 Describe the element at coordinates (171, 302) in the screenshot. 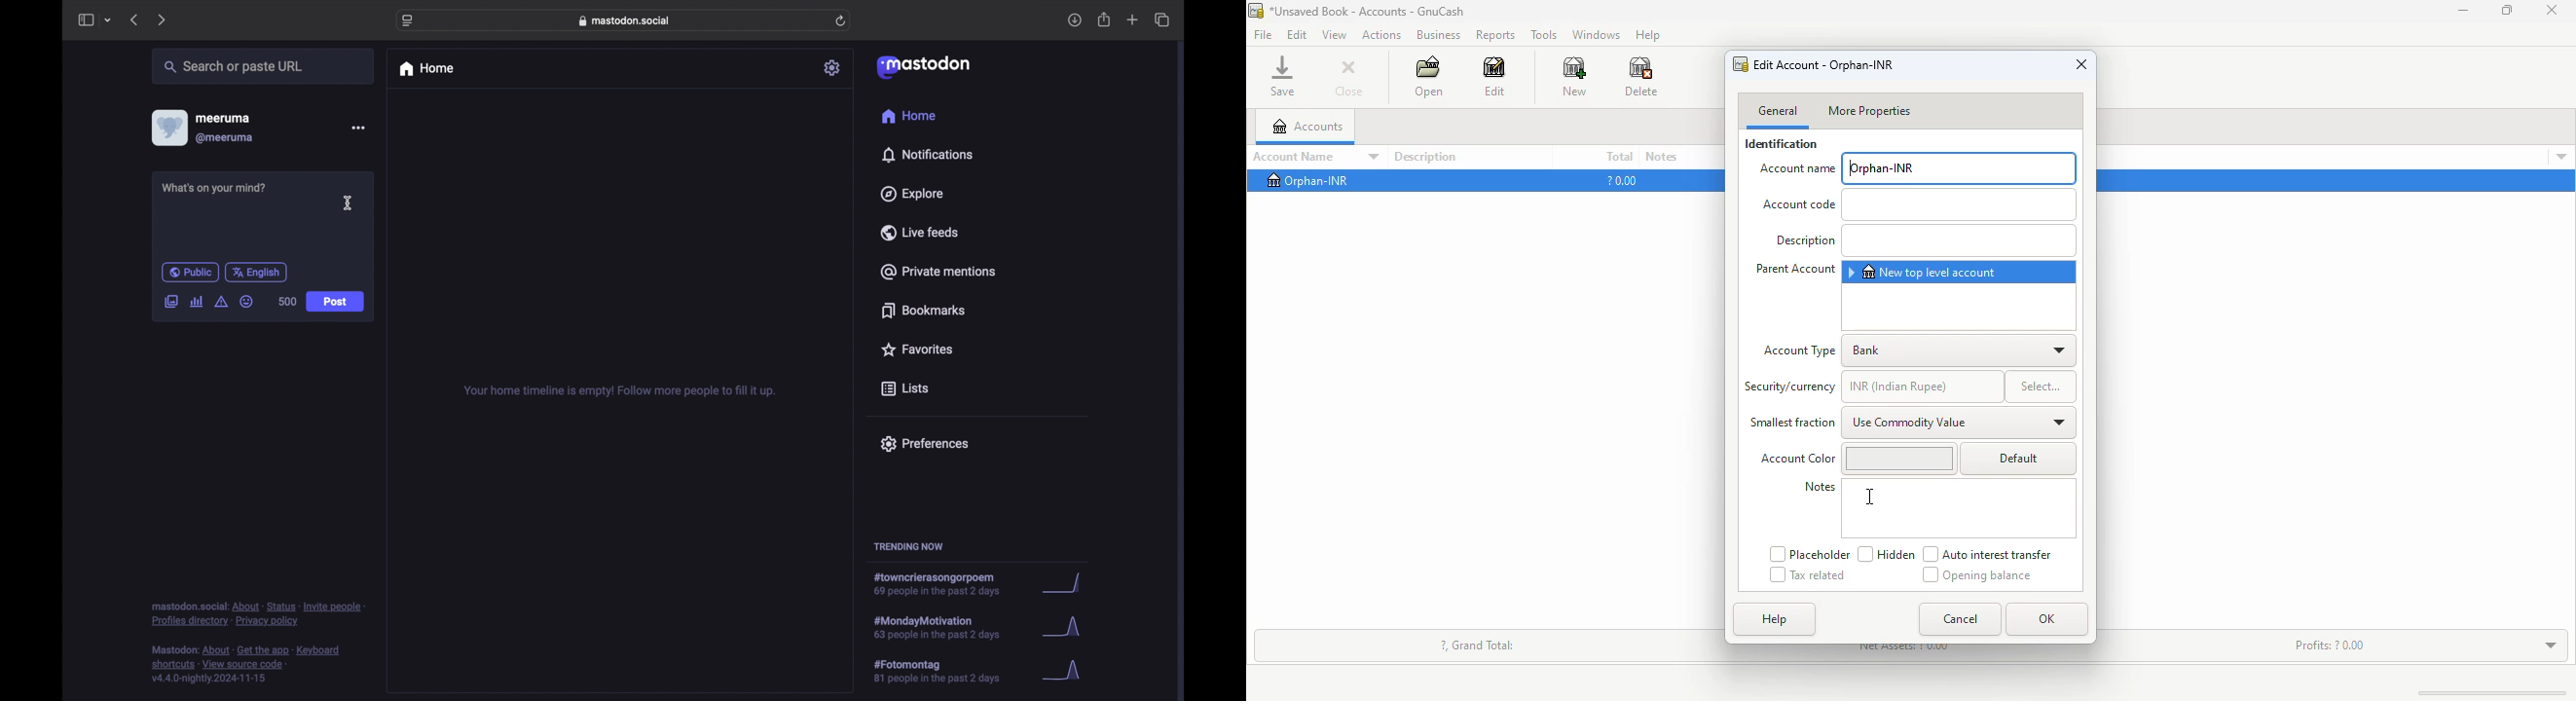

I see `add image` at that location.